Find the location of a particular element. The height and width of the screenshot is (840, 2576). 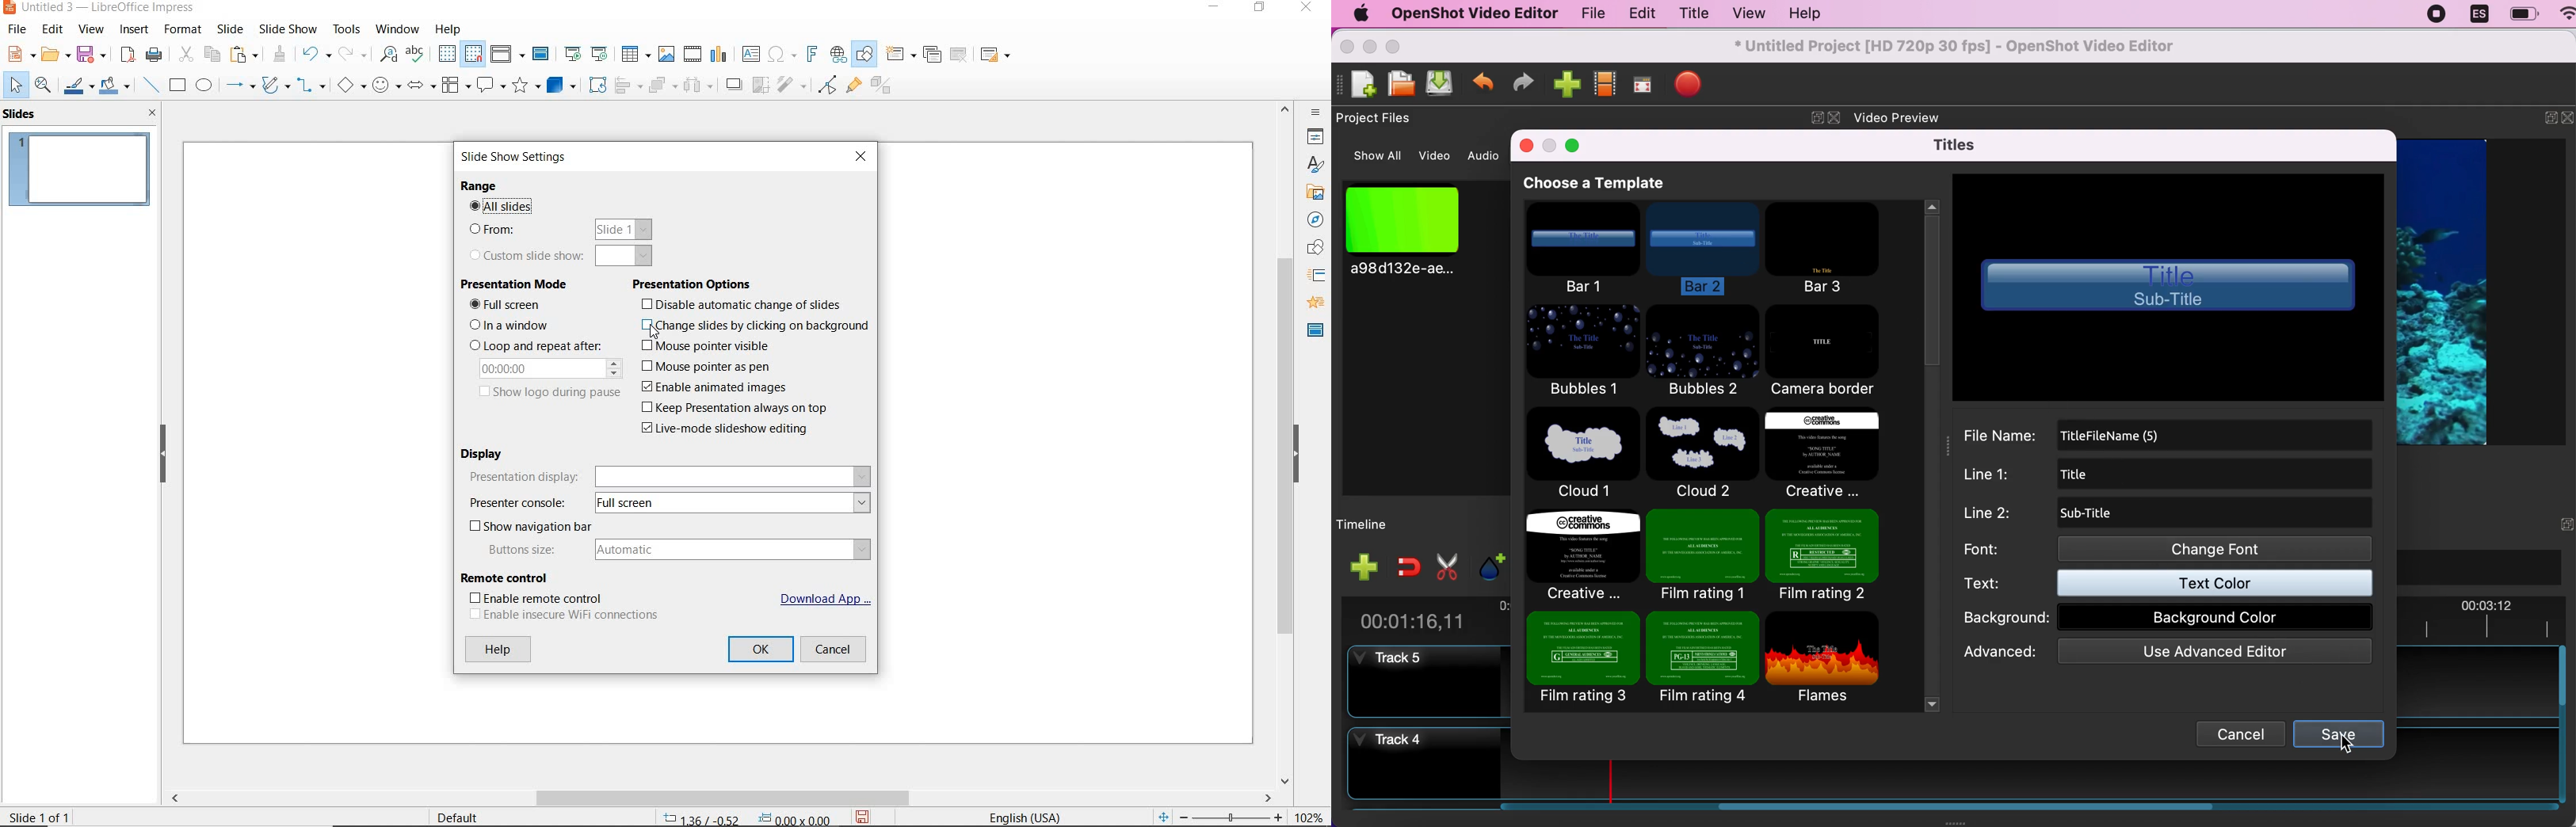

MASTER SLIDE is located at coordinates (542, 54).